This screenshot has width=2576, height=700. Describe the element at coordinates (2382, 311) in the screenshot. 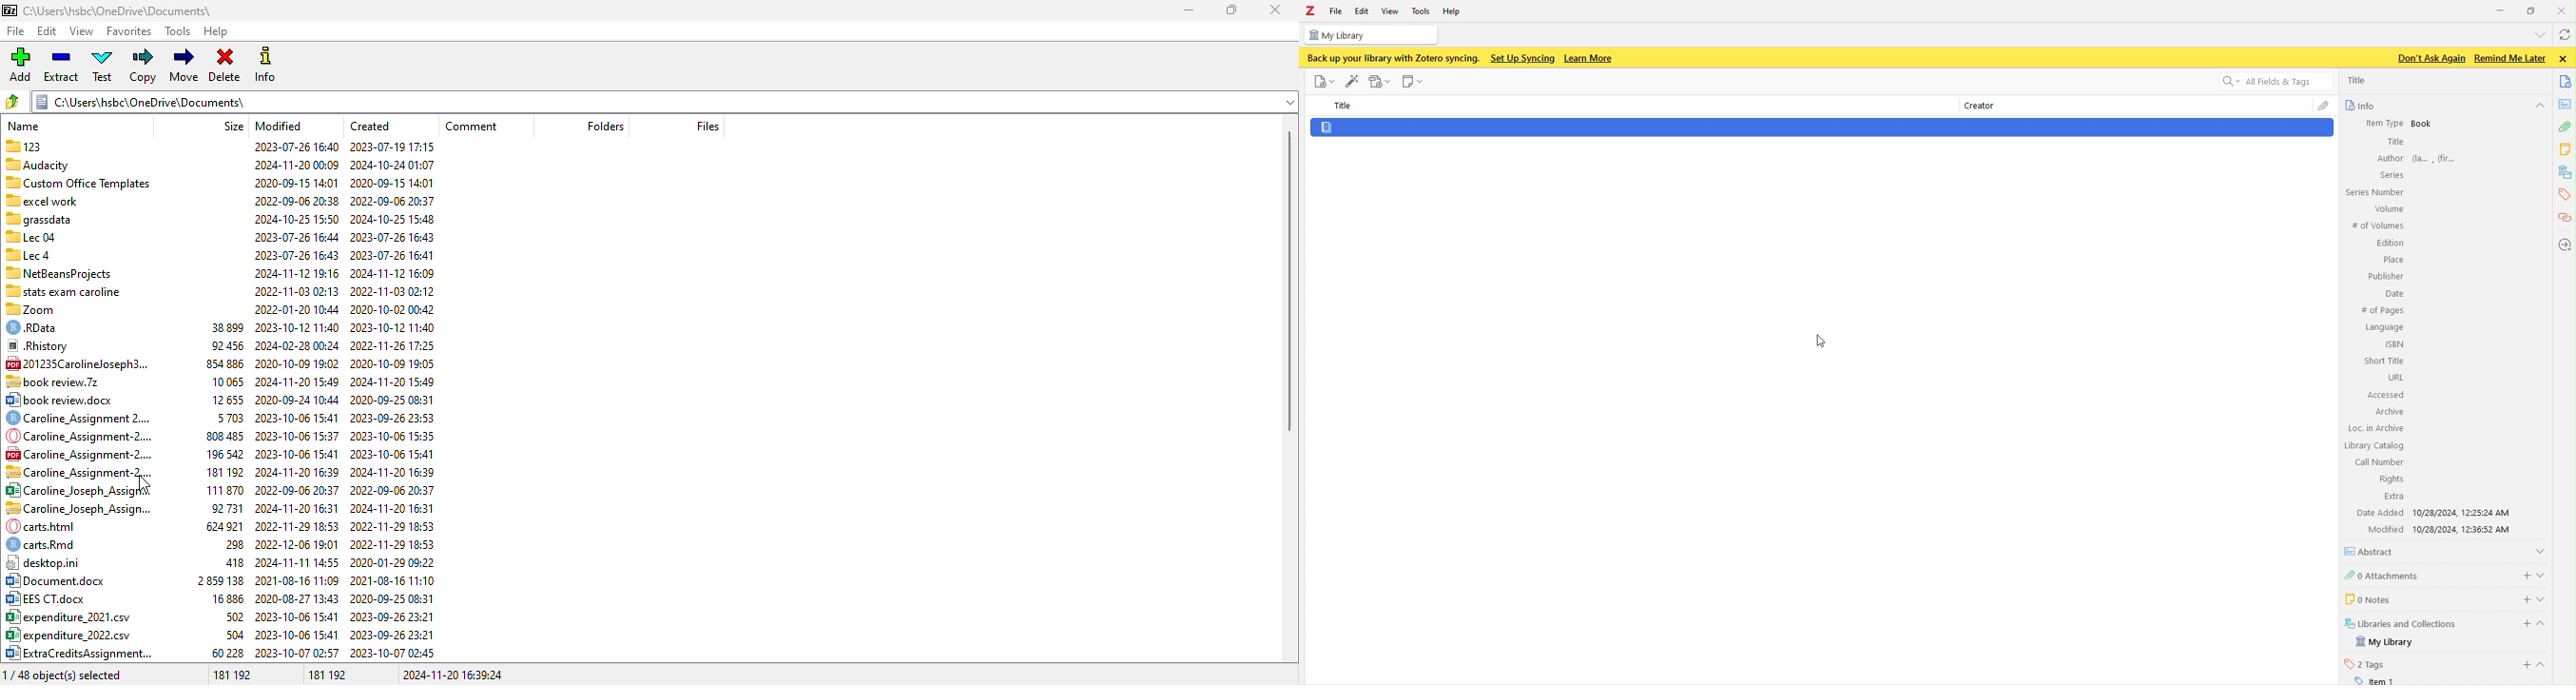

I see `# of Pages` at that location.